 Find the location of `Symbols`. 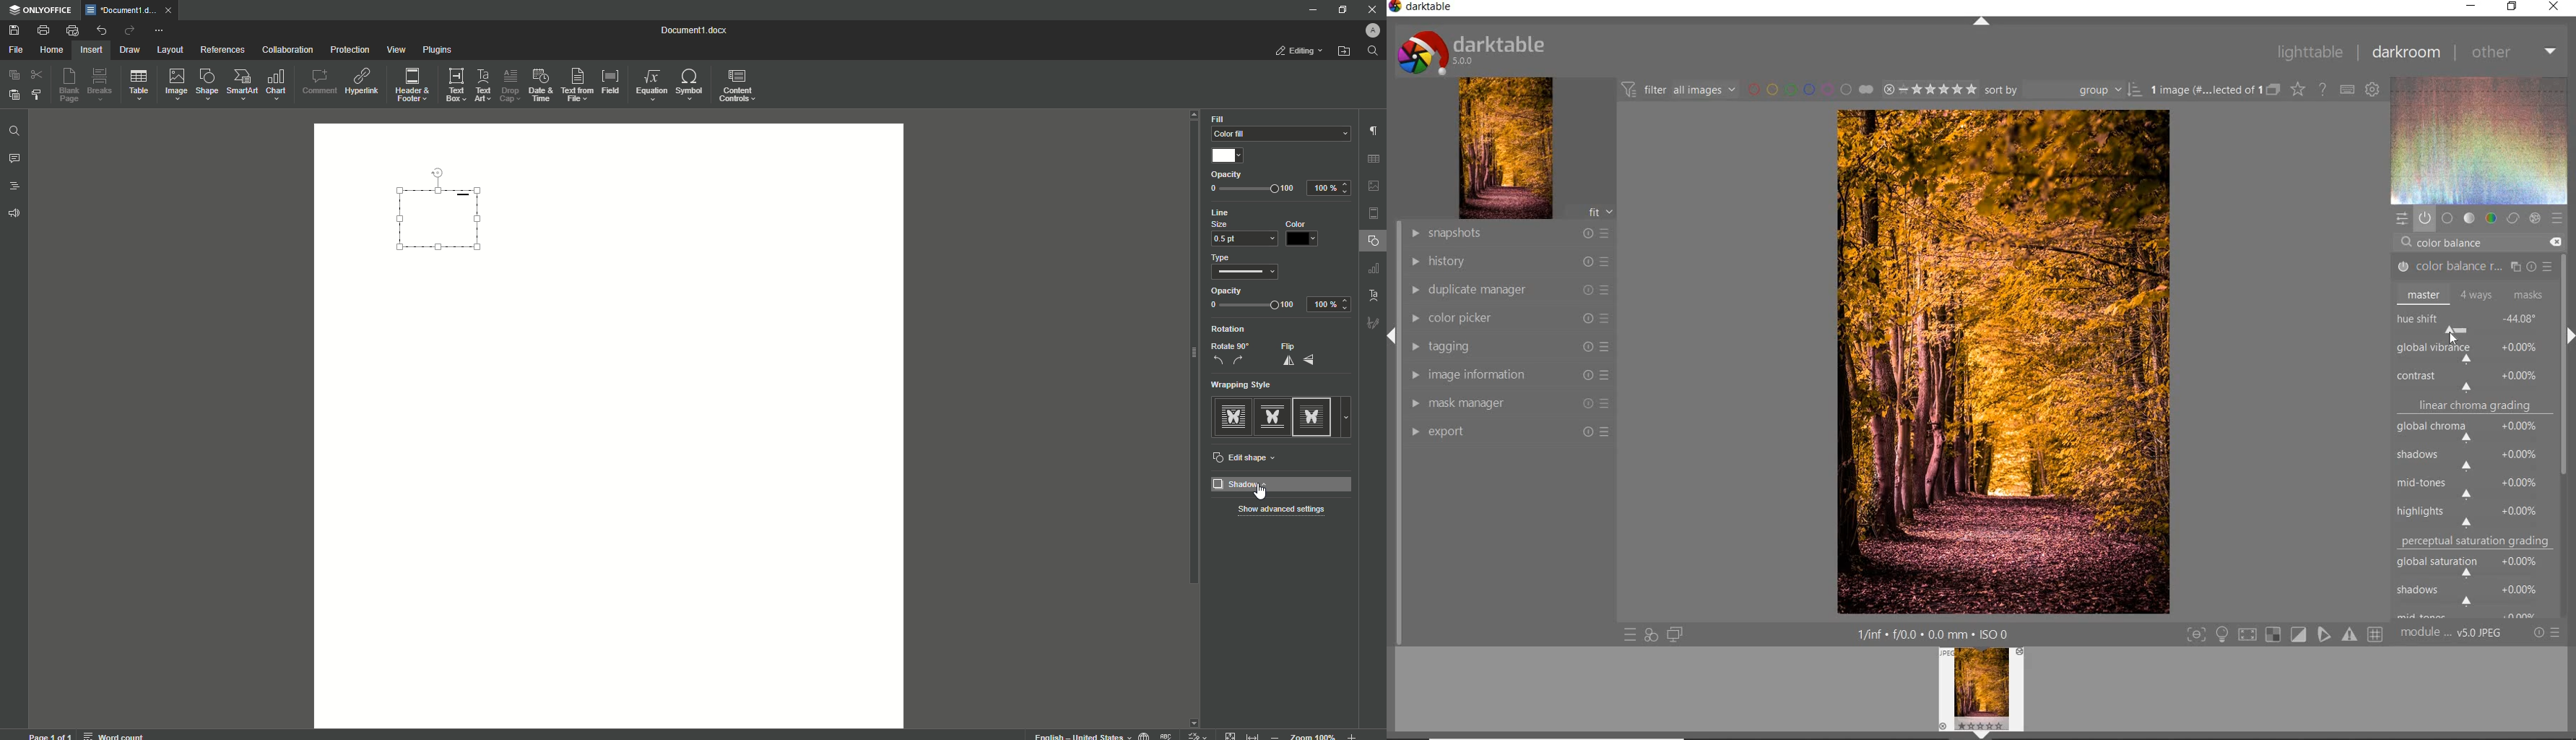

Symbols is located at coordinates (688, 85).